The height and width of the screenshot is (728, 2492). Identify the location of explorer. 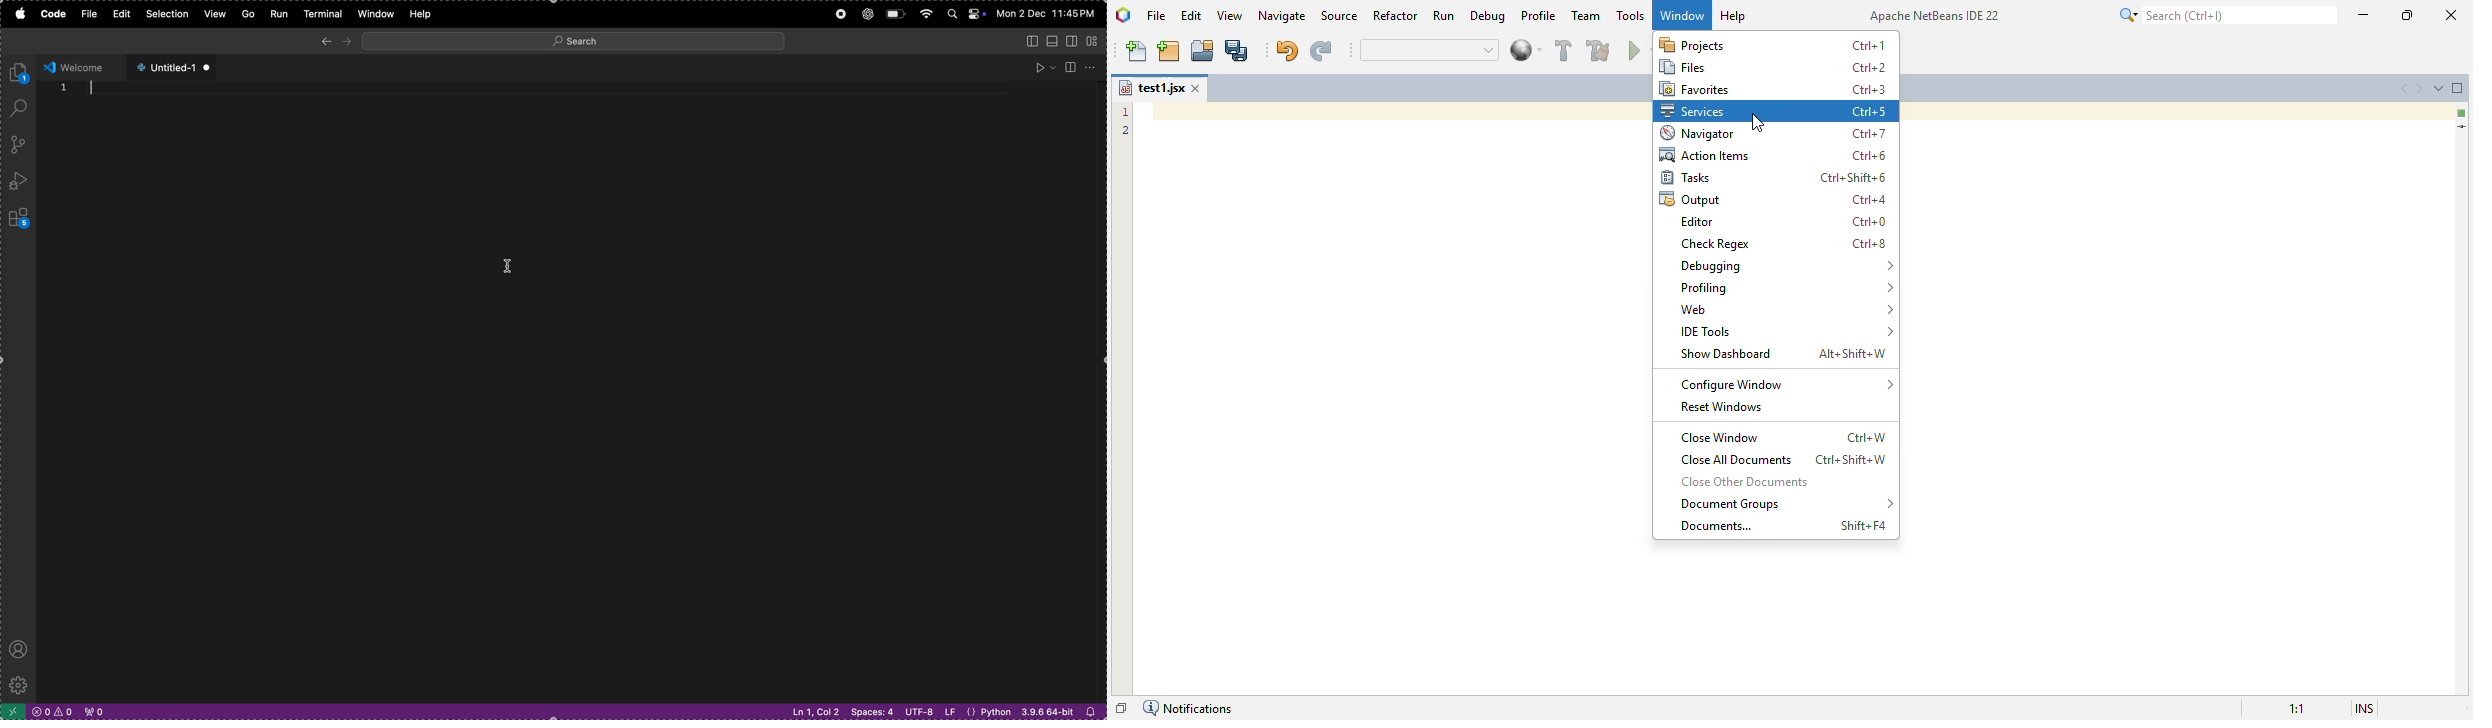
(20, 72).